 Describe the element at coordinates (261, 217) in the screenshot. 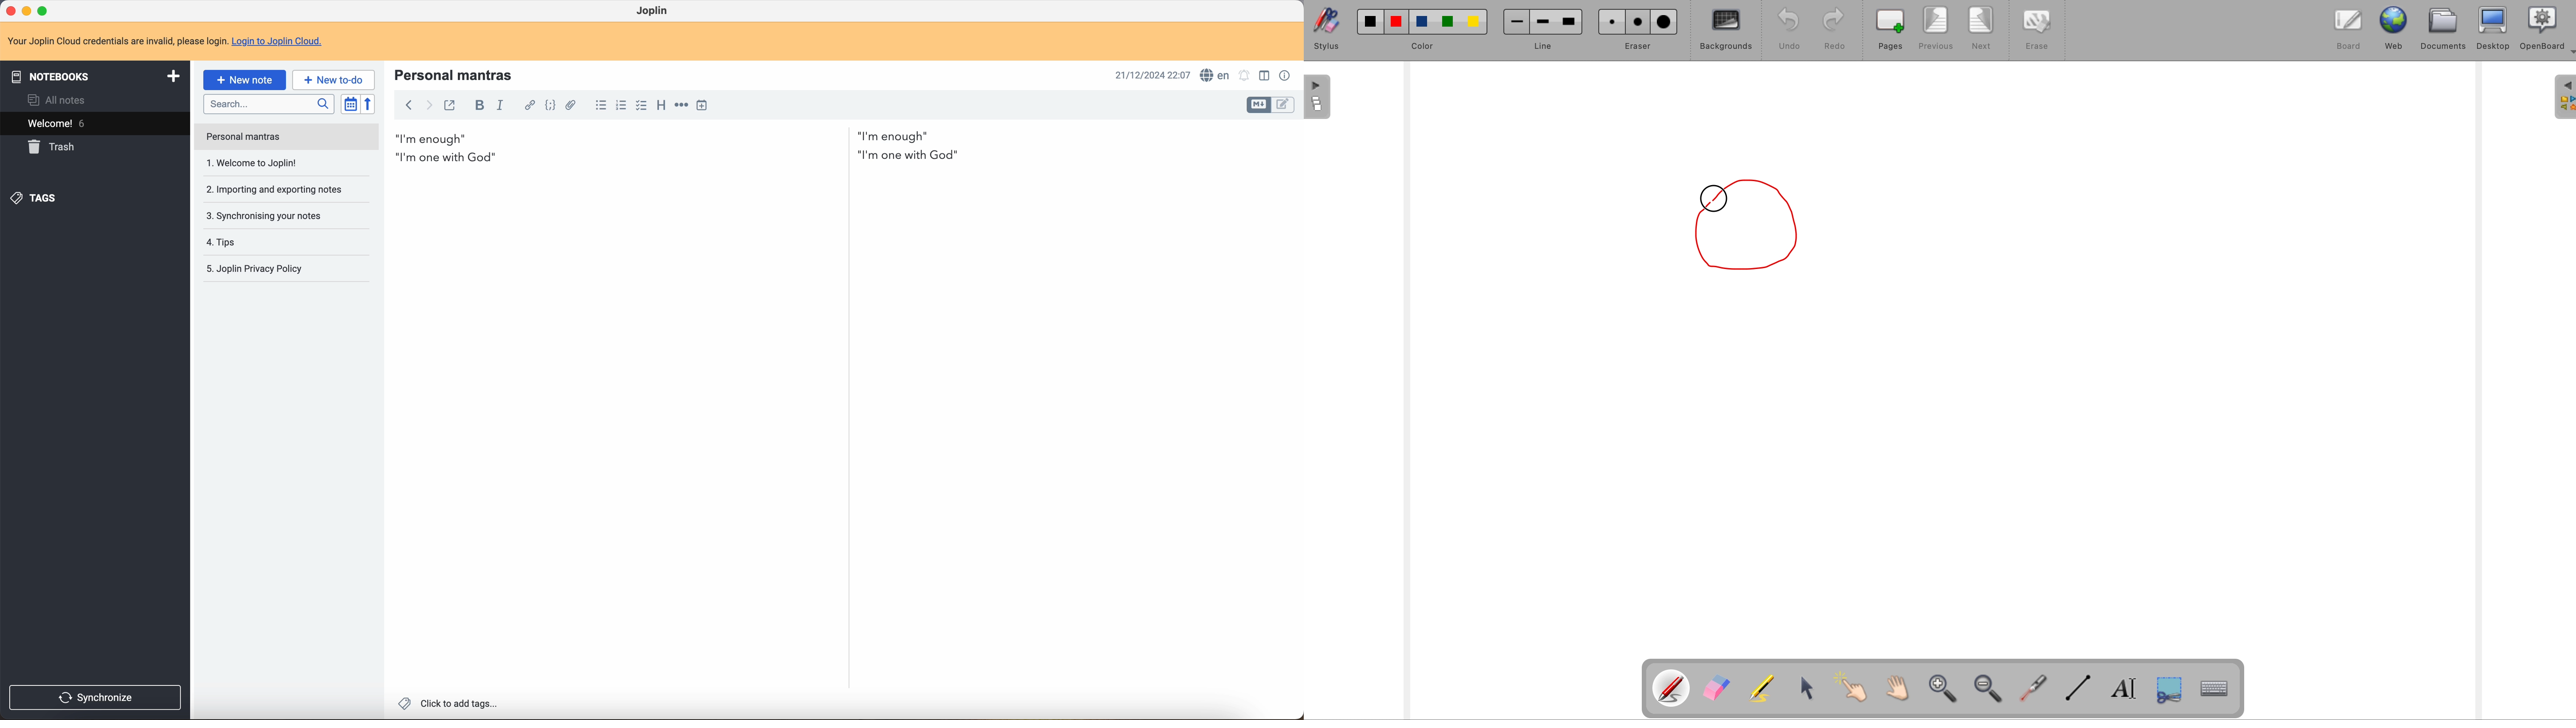

I see `tips` at that location.